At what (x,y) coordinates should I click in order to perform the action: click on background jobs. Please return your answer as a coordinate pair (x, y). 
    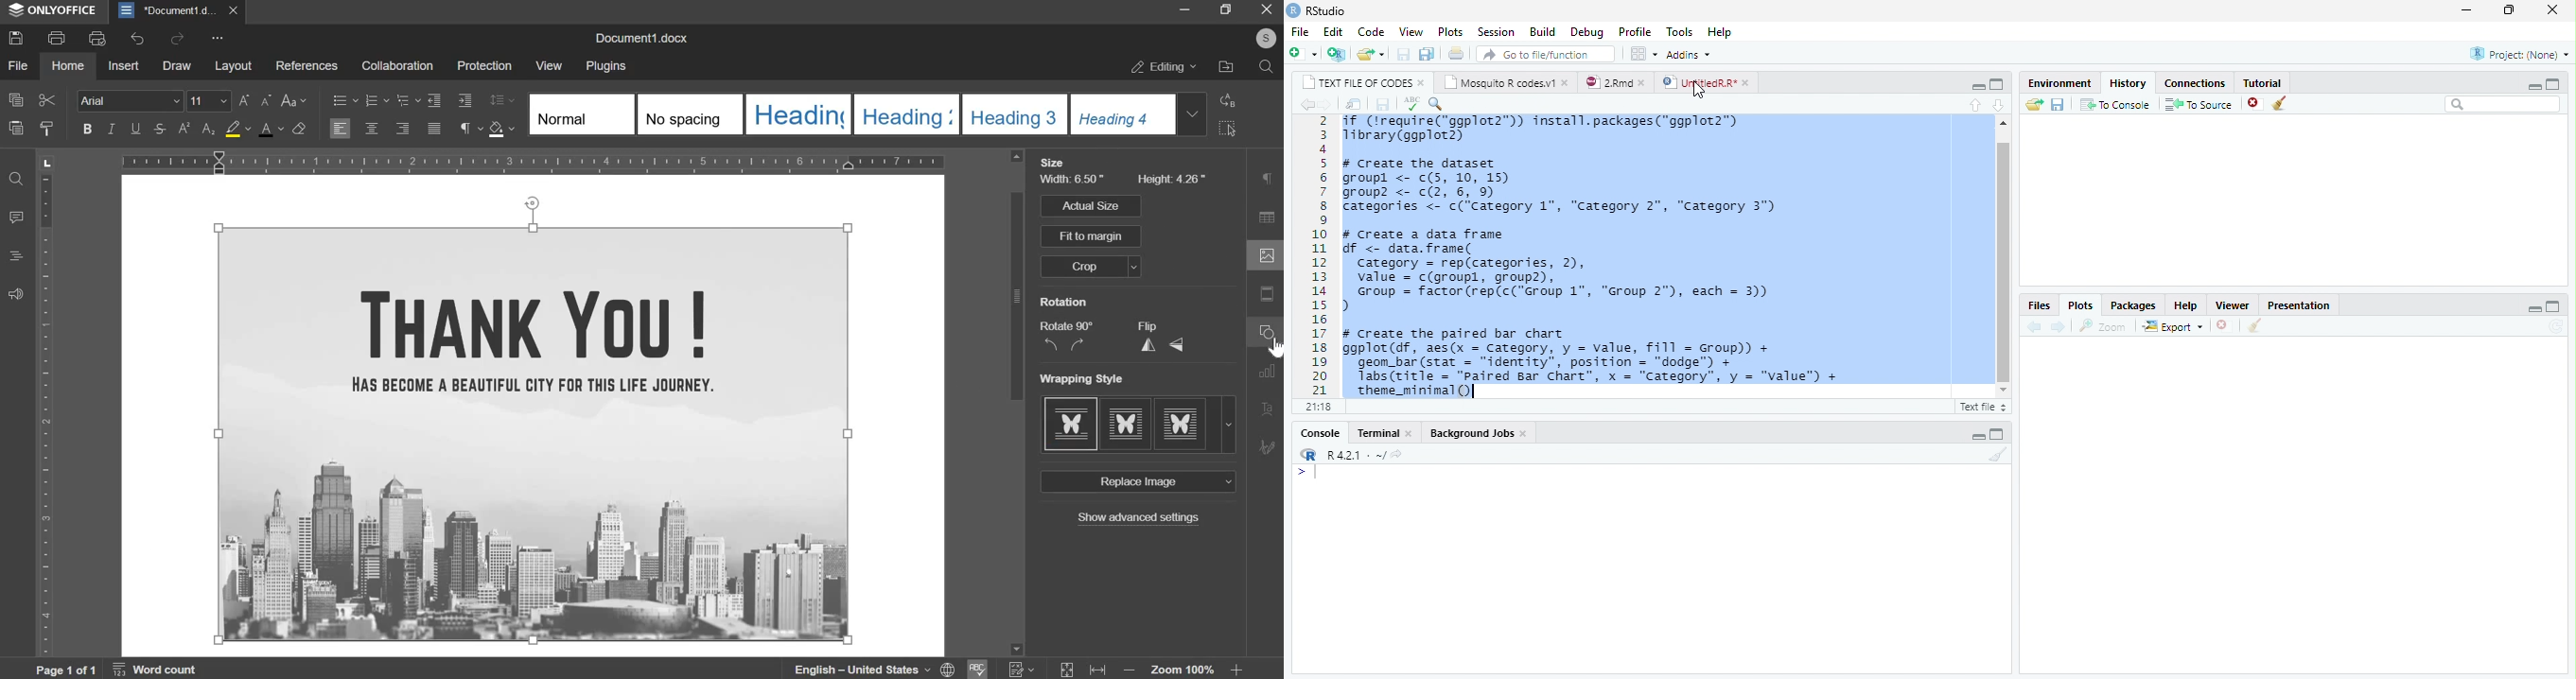
    Looking at the image, I should click on (1471, 432).